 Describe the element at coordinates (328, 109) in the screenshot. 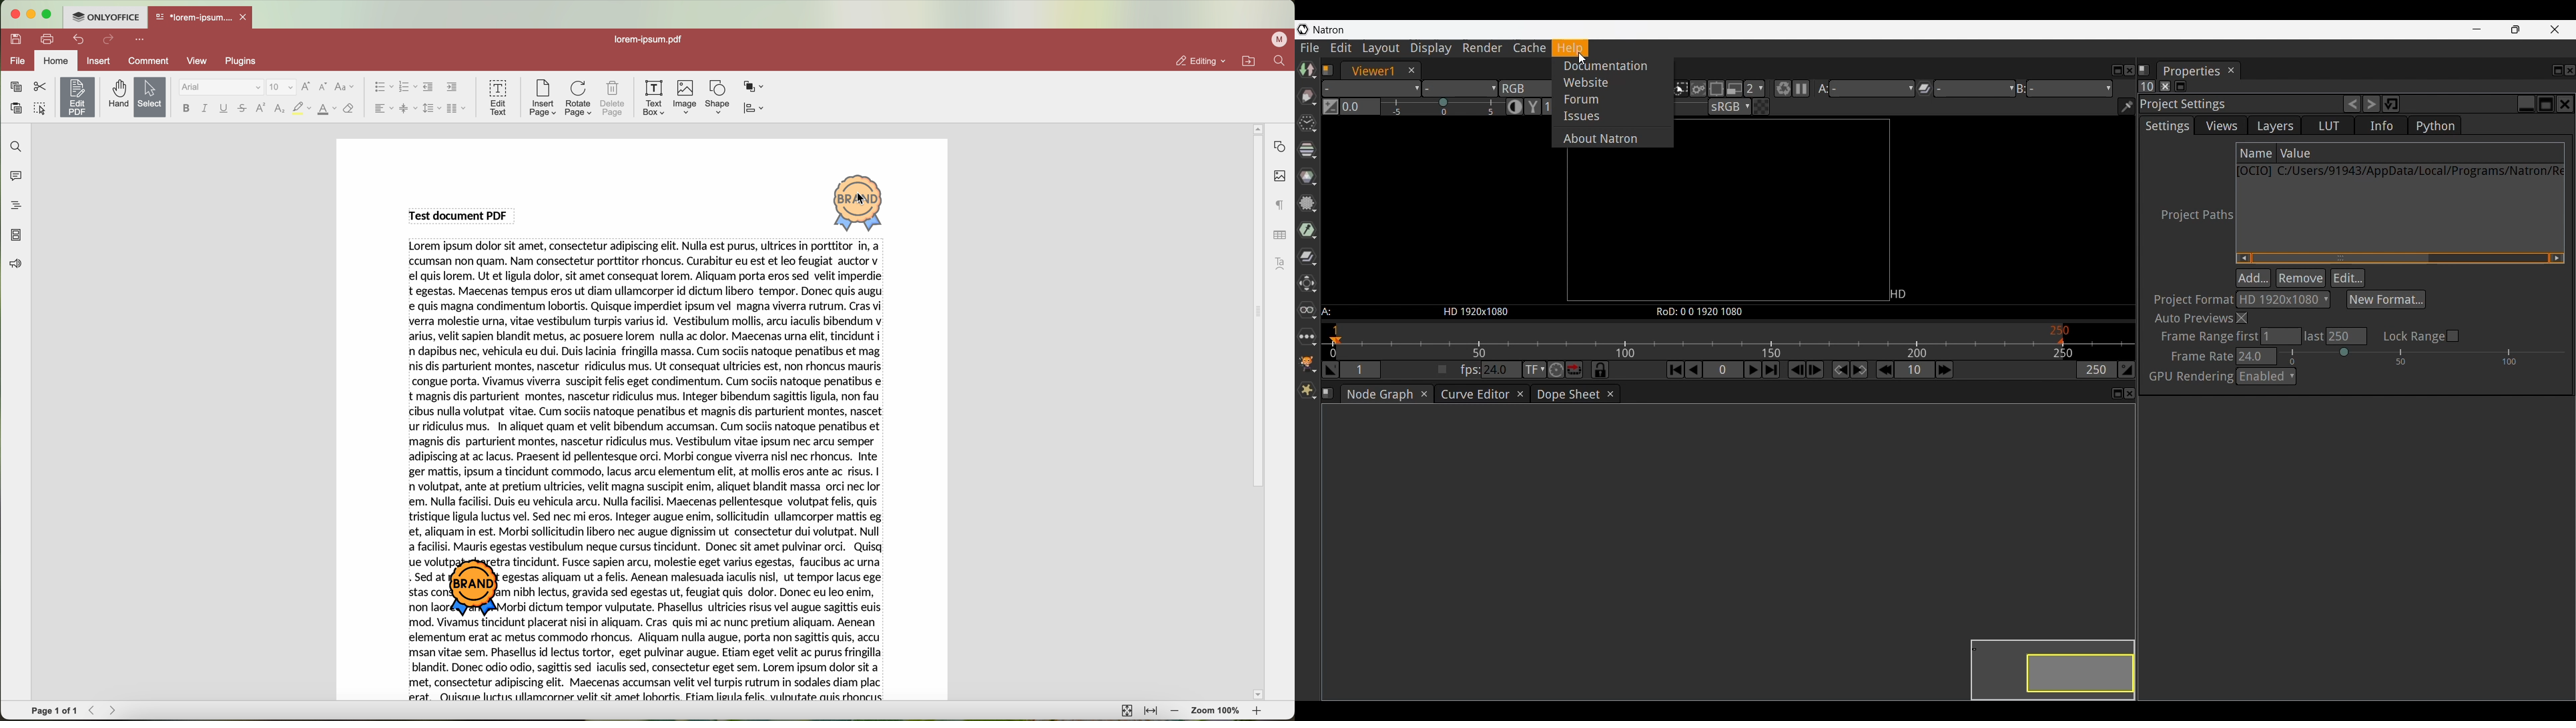

I see `color type` at that location.